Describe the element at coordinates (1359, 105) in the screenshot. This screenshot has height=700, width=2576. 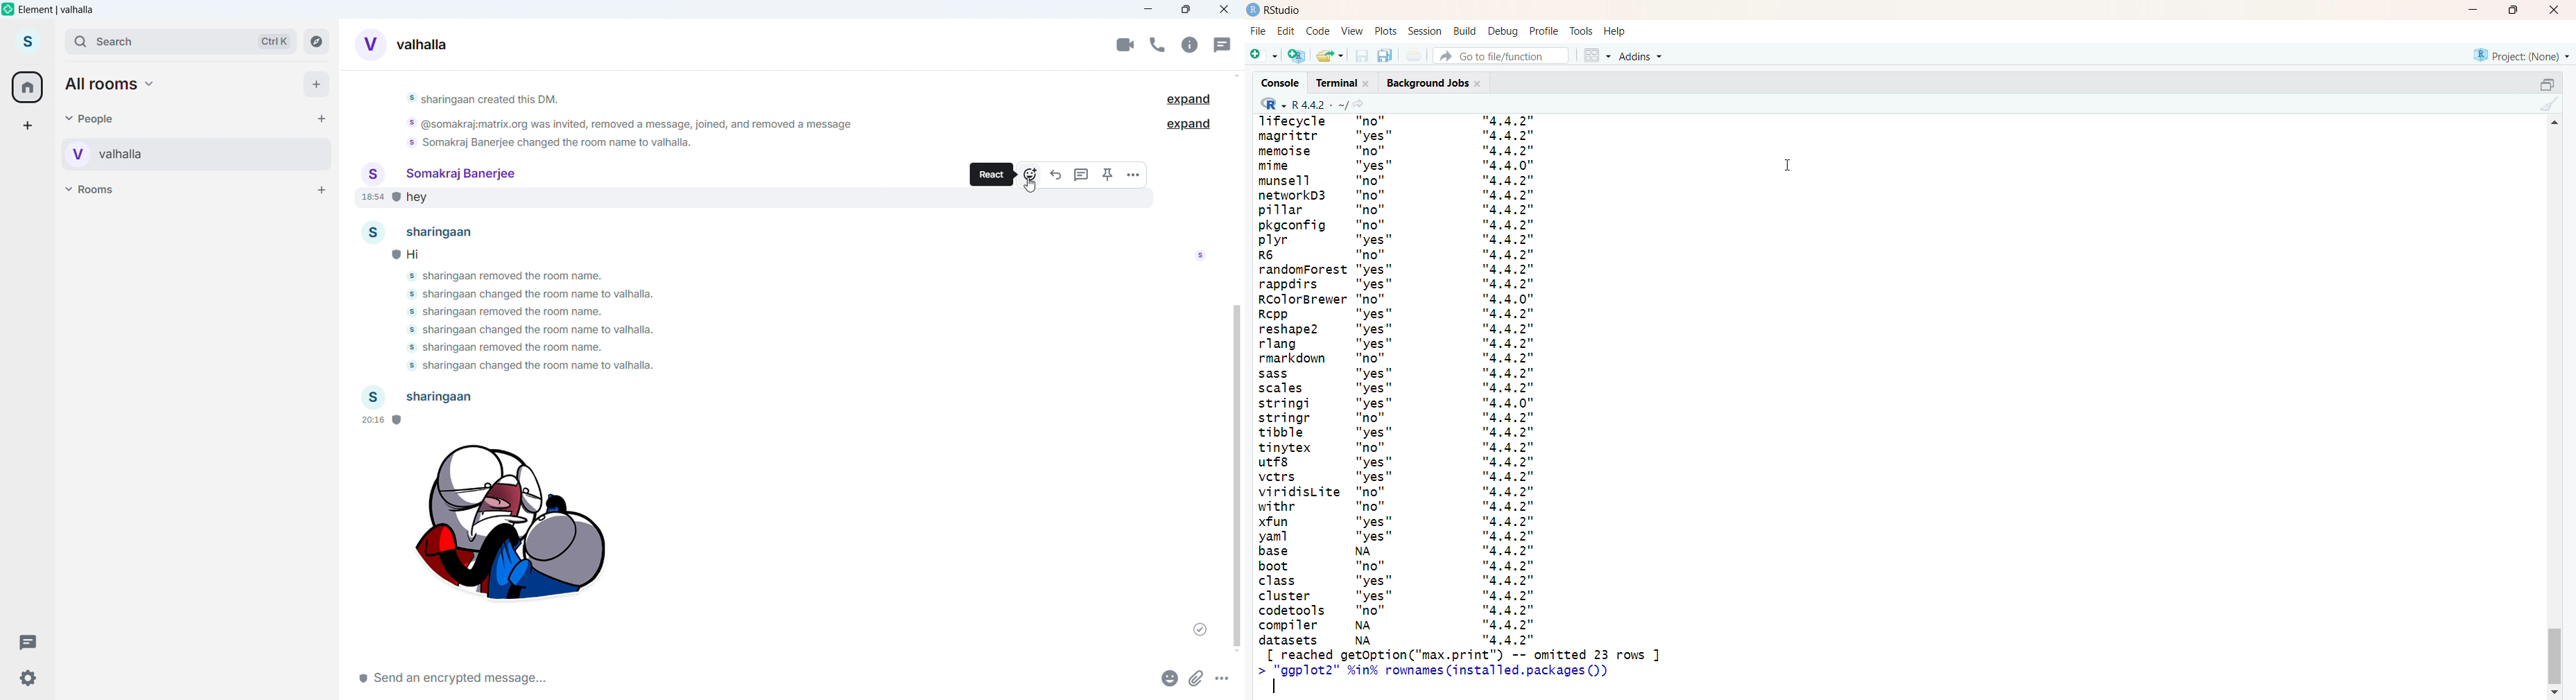
I see `view the current working directory` at that location.